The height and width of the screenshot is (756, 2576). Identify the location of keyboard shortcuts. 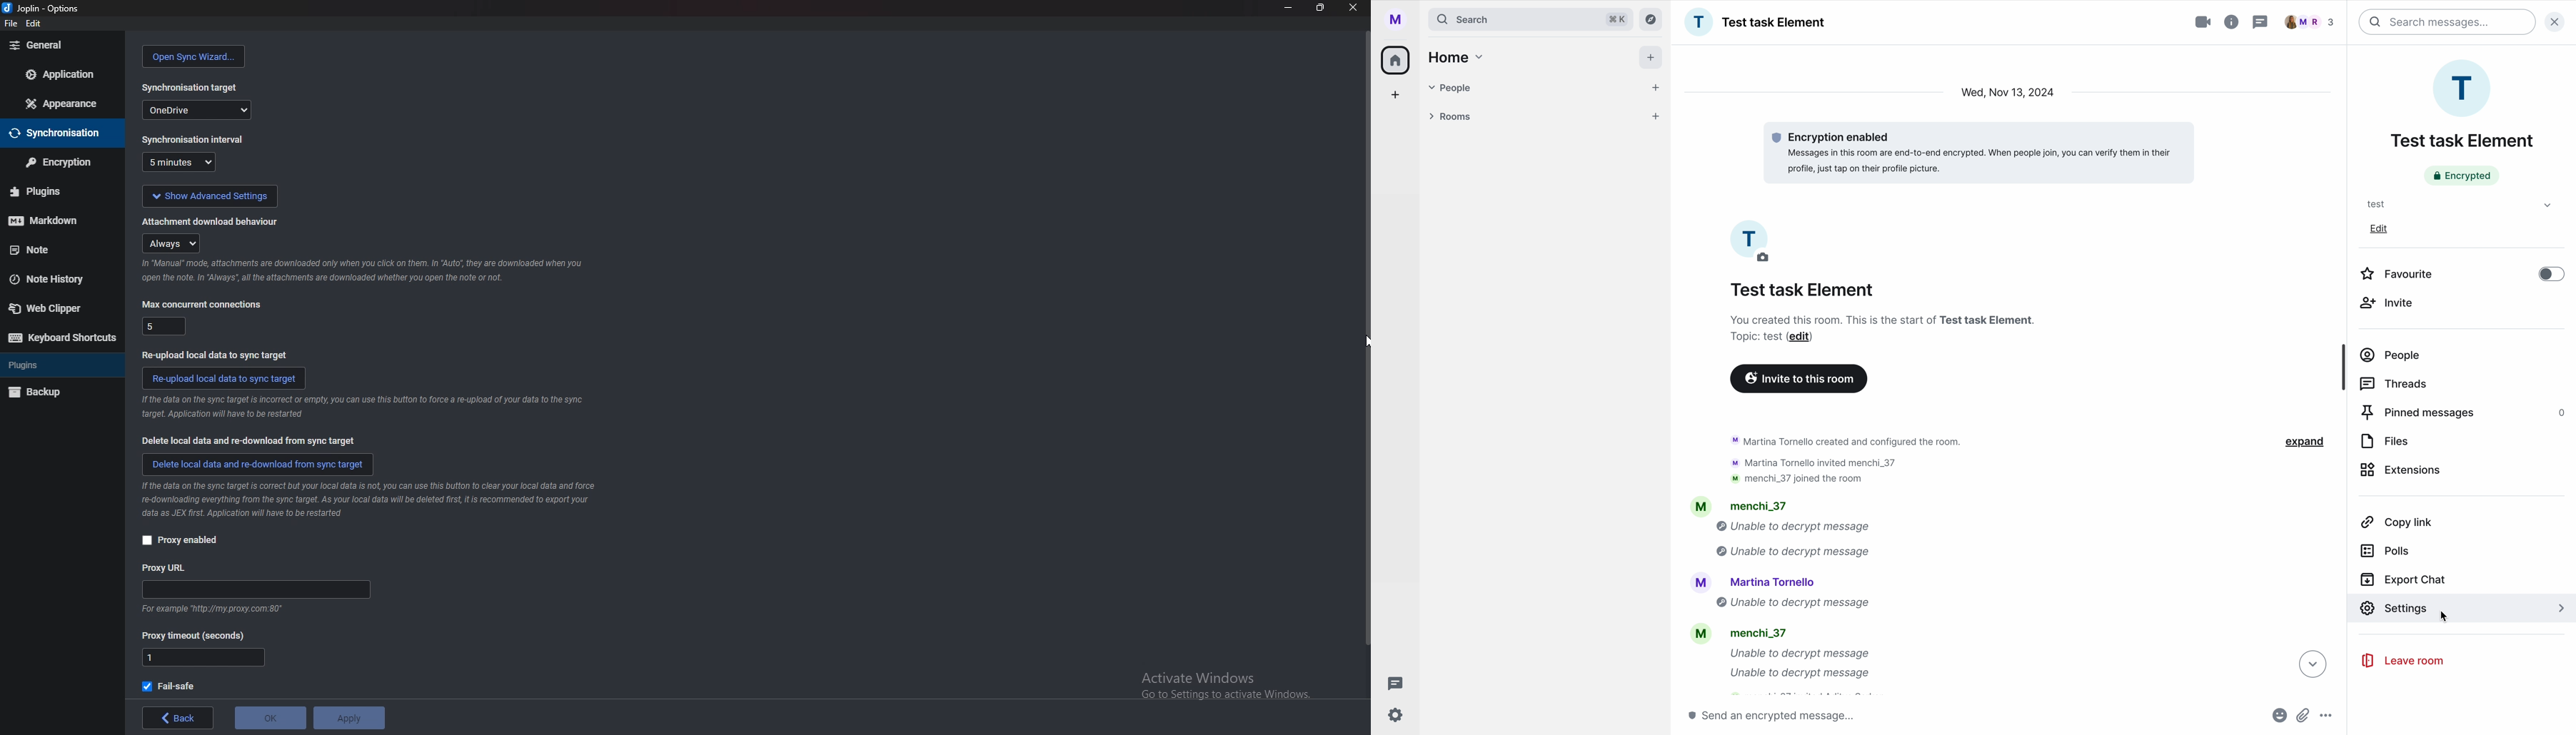
(61, 338).